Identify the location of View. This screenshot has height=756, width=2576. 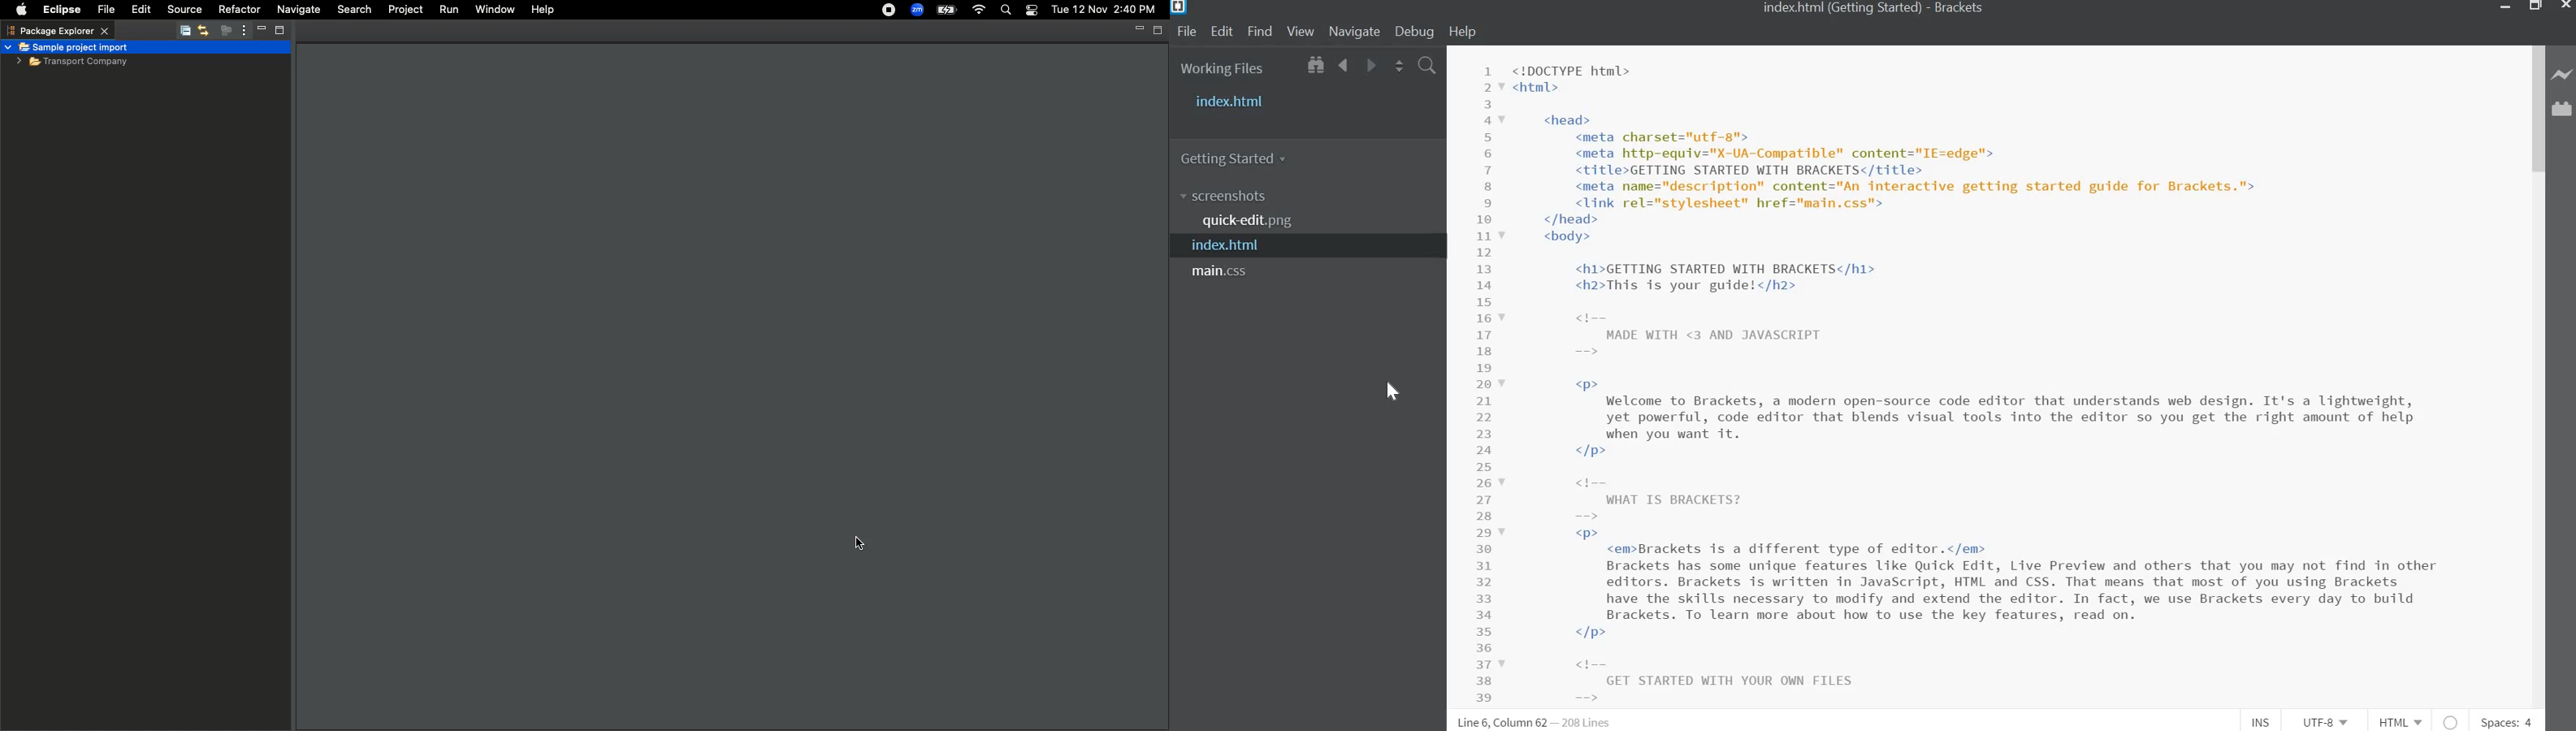
(1300, 32).